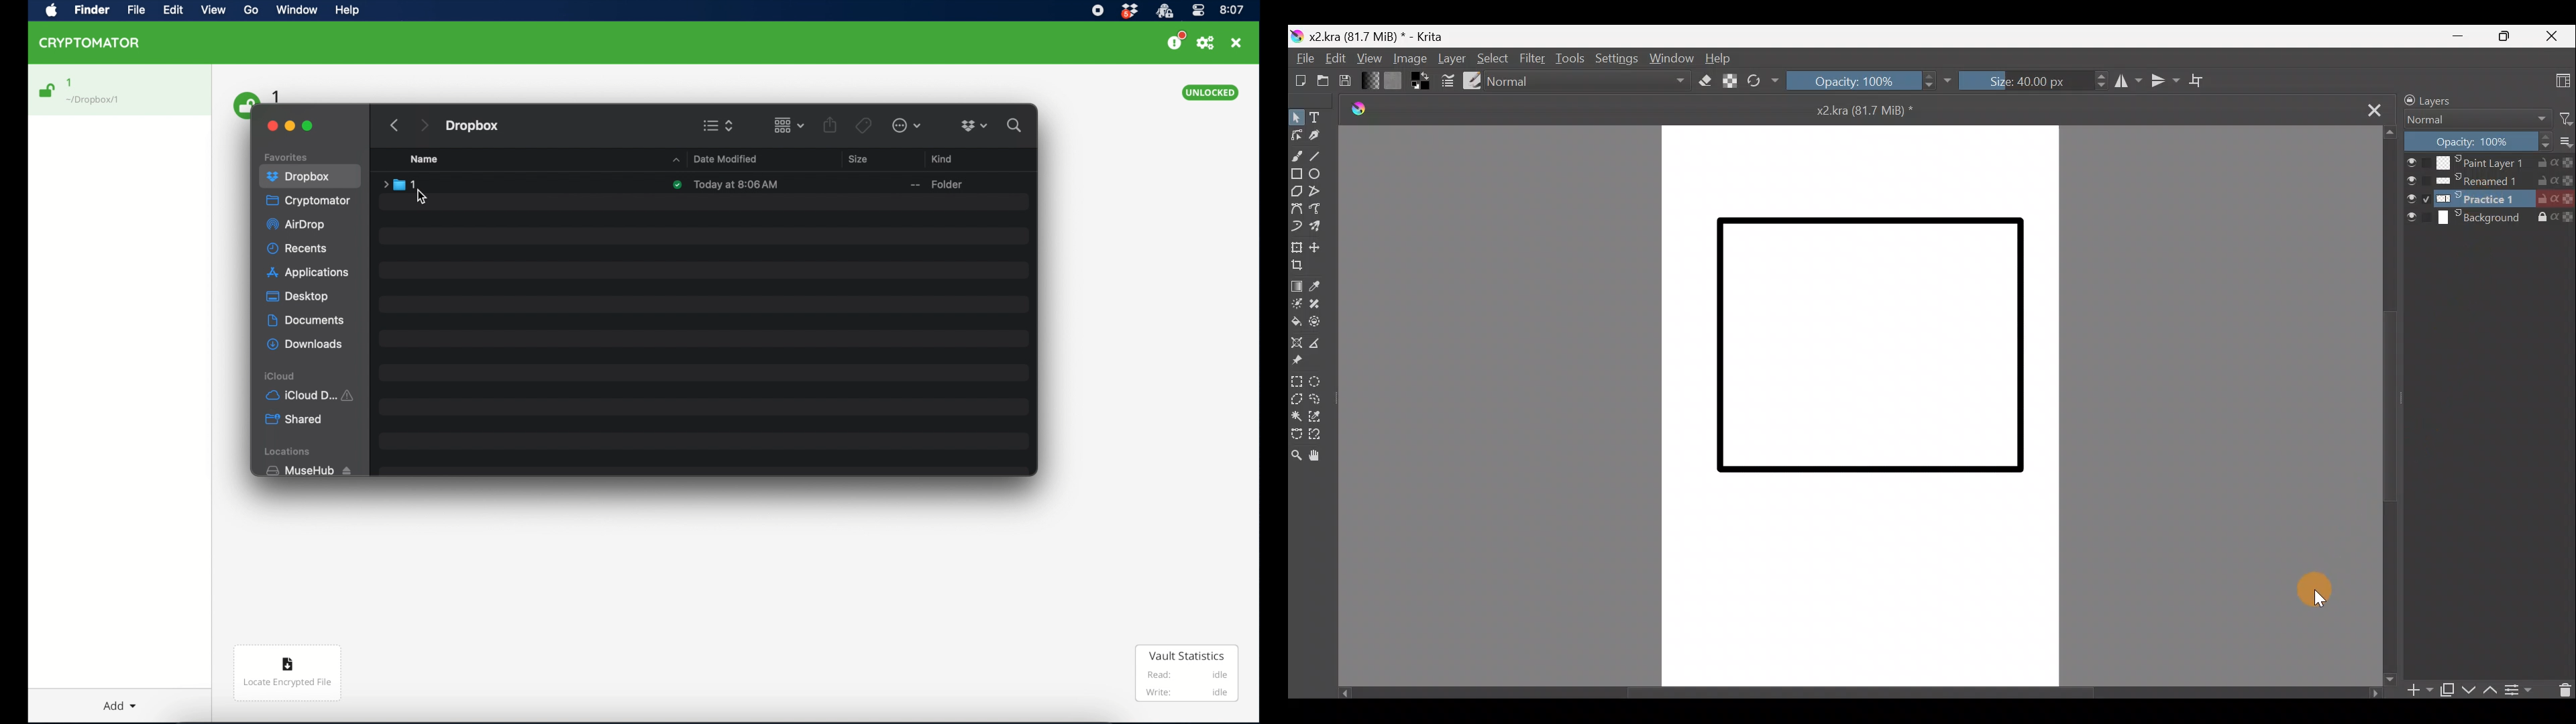 This screenshot has height=728, width=2576. What do you see at coordinates (1371, 81) in the screenshot?
I see `Fill gradients` at bounding box center [1371, 81].